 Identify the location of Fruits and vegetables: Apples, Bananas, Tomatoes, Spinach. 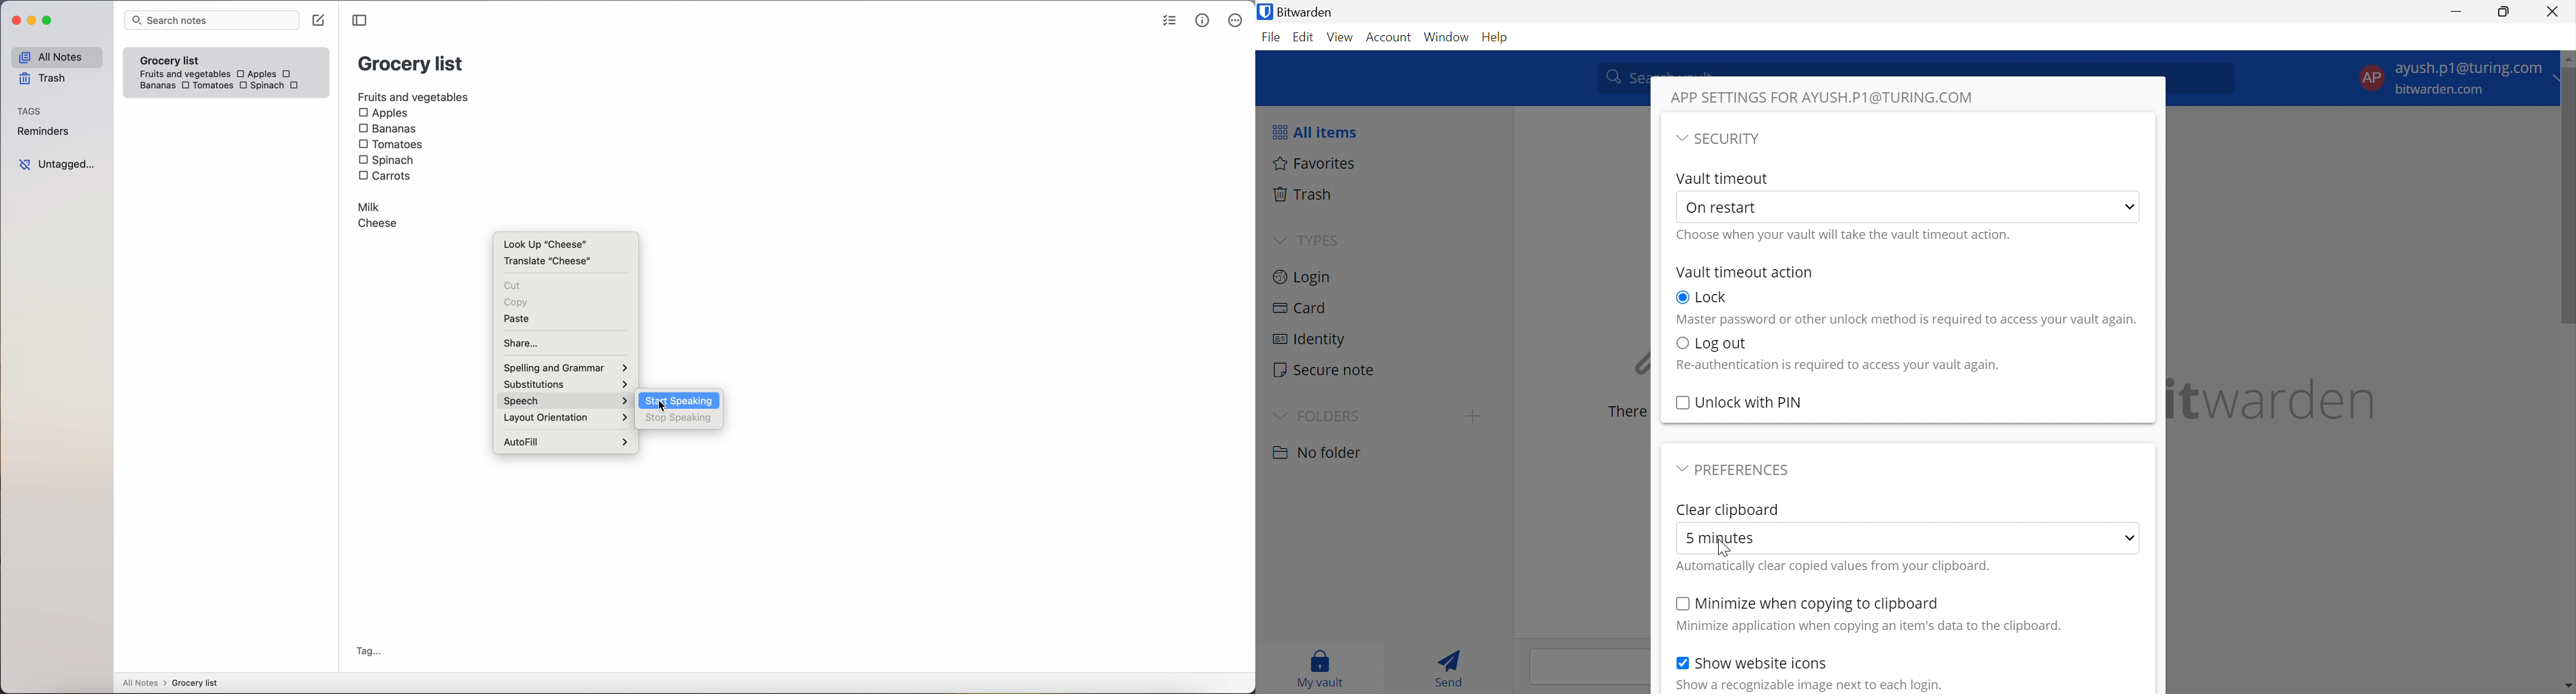
(229, 76).